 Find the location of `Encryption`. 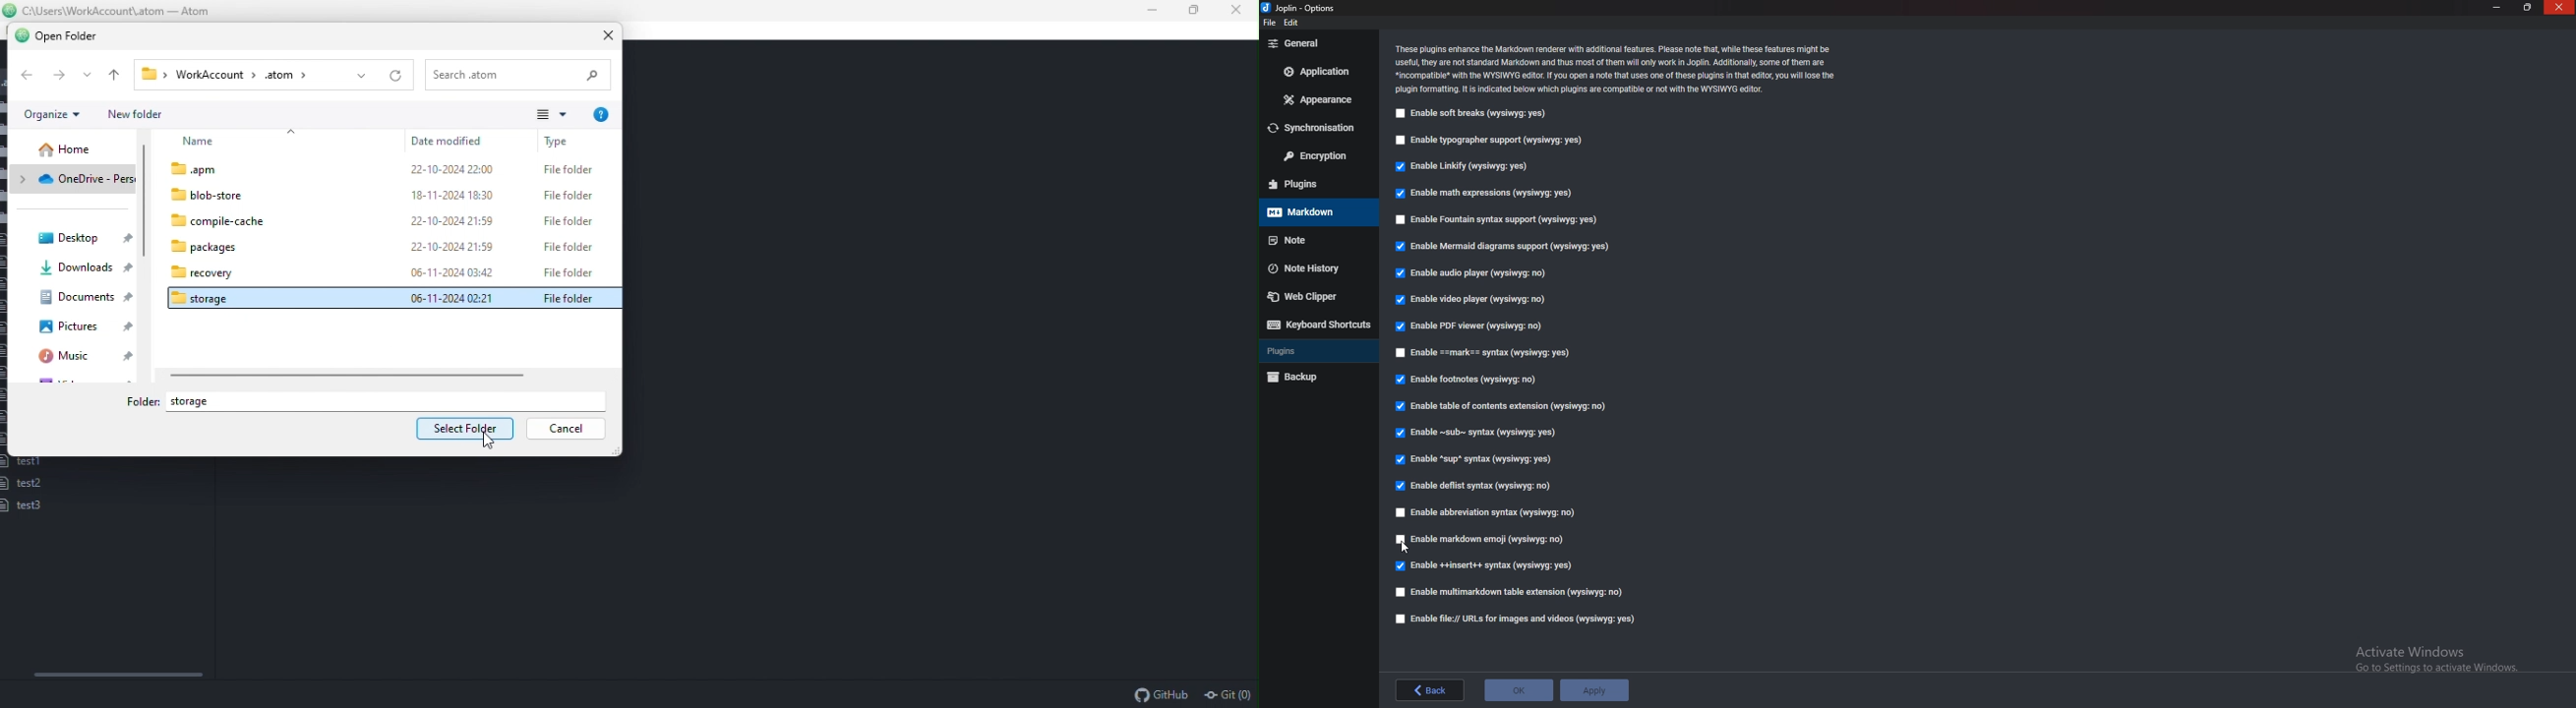

Encryption is located at coordinates (1314, 157).